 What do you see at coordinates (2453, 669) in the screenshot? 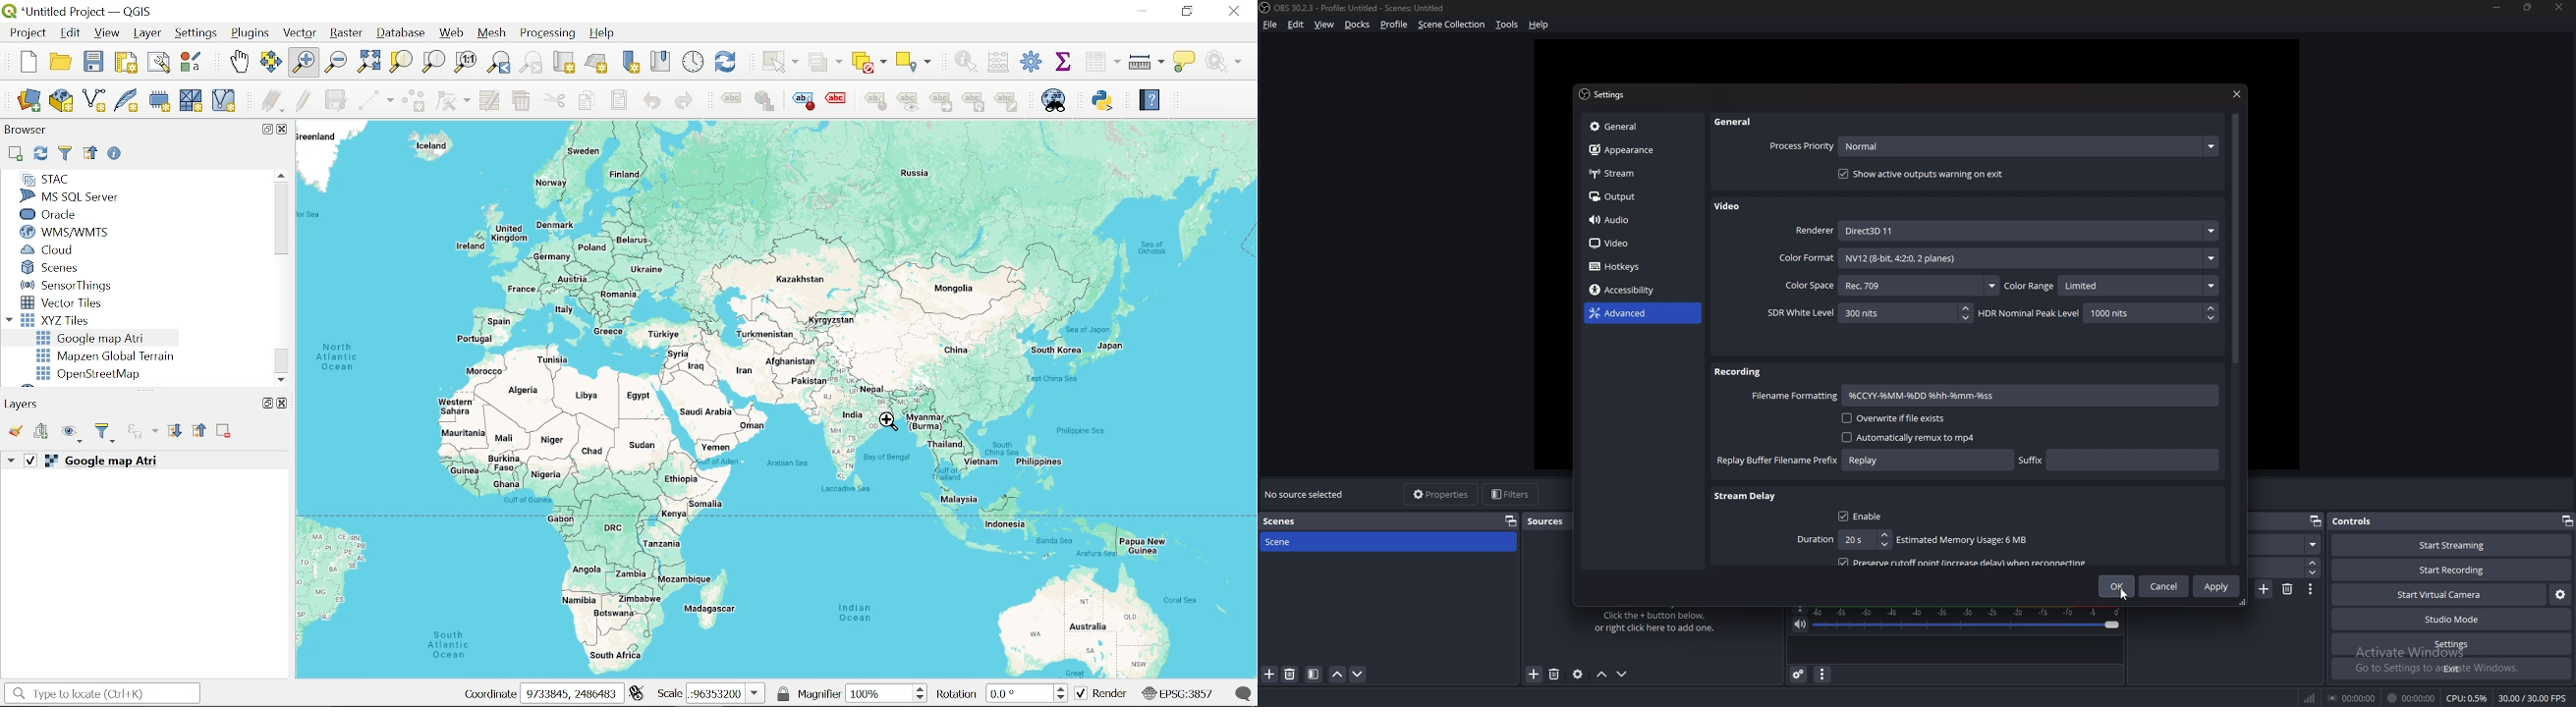
I see `exit` at bounding box center [2453, 669].